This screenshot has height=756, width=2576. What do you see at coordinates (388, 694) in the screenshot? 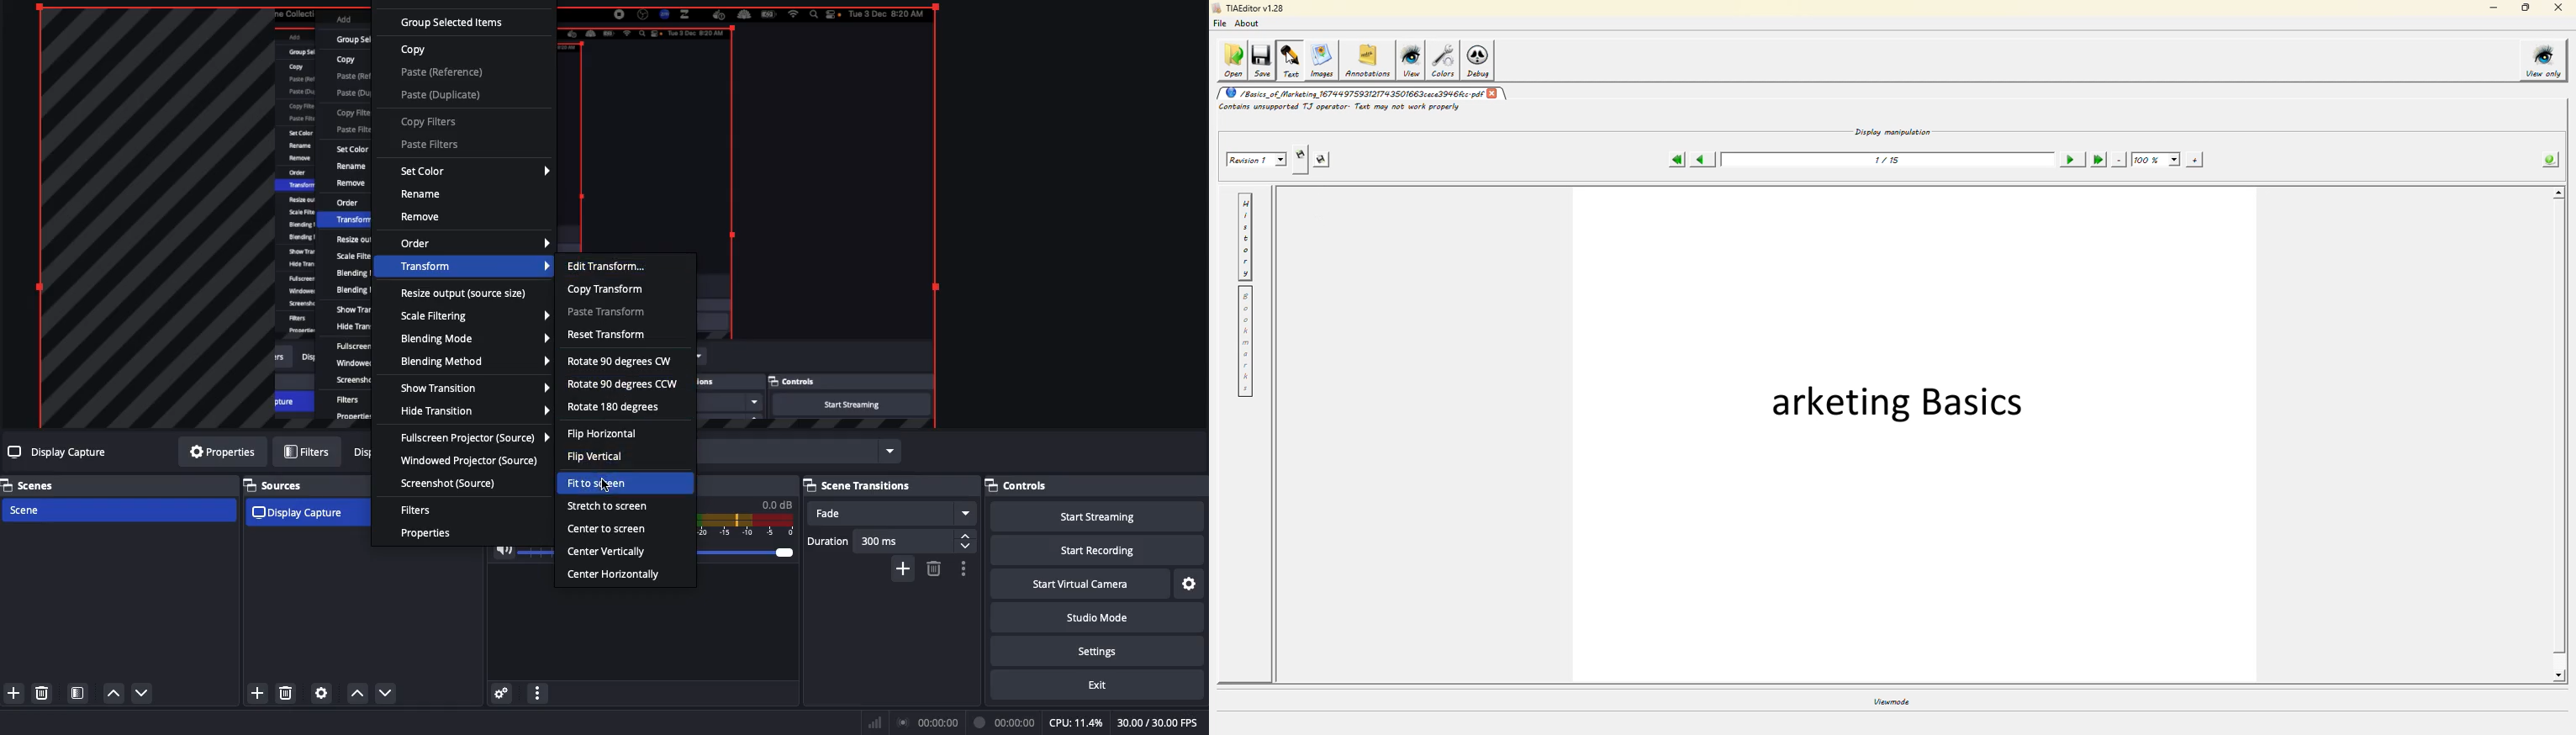
I see `move down` at bounding box center [388, 694].